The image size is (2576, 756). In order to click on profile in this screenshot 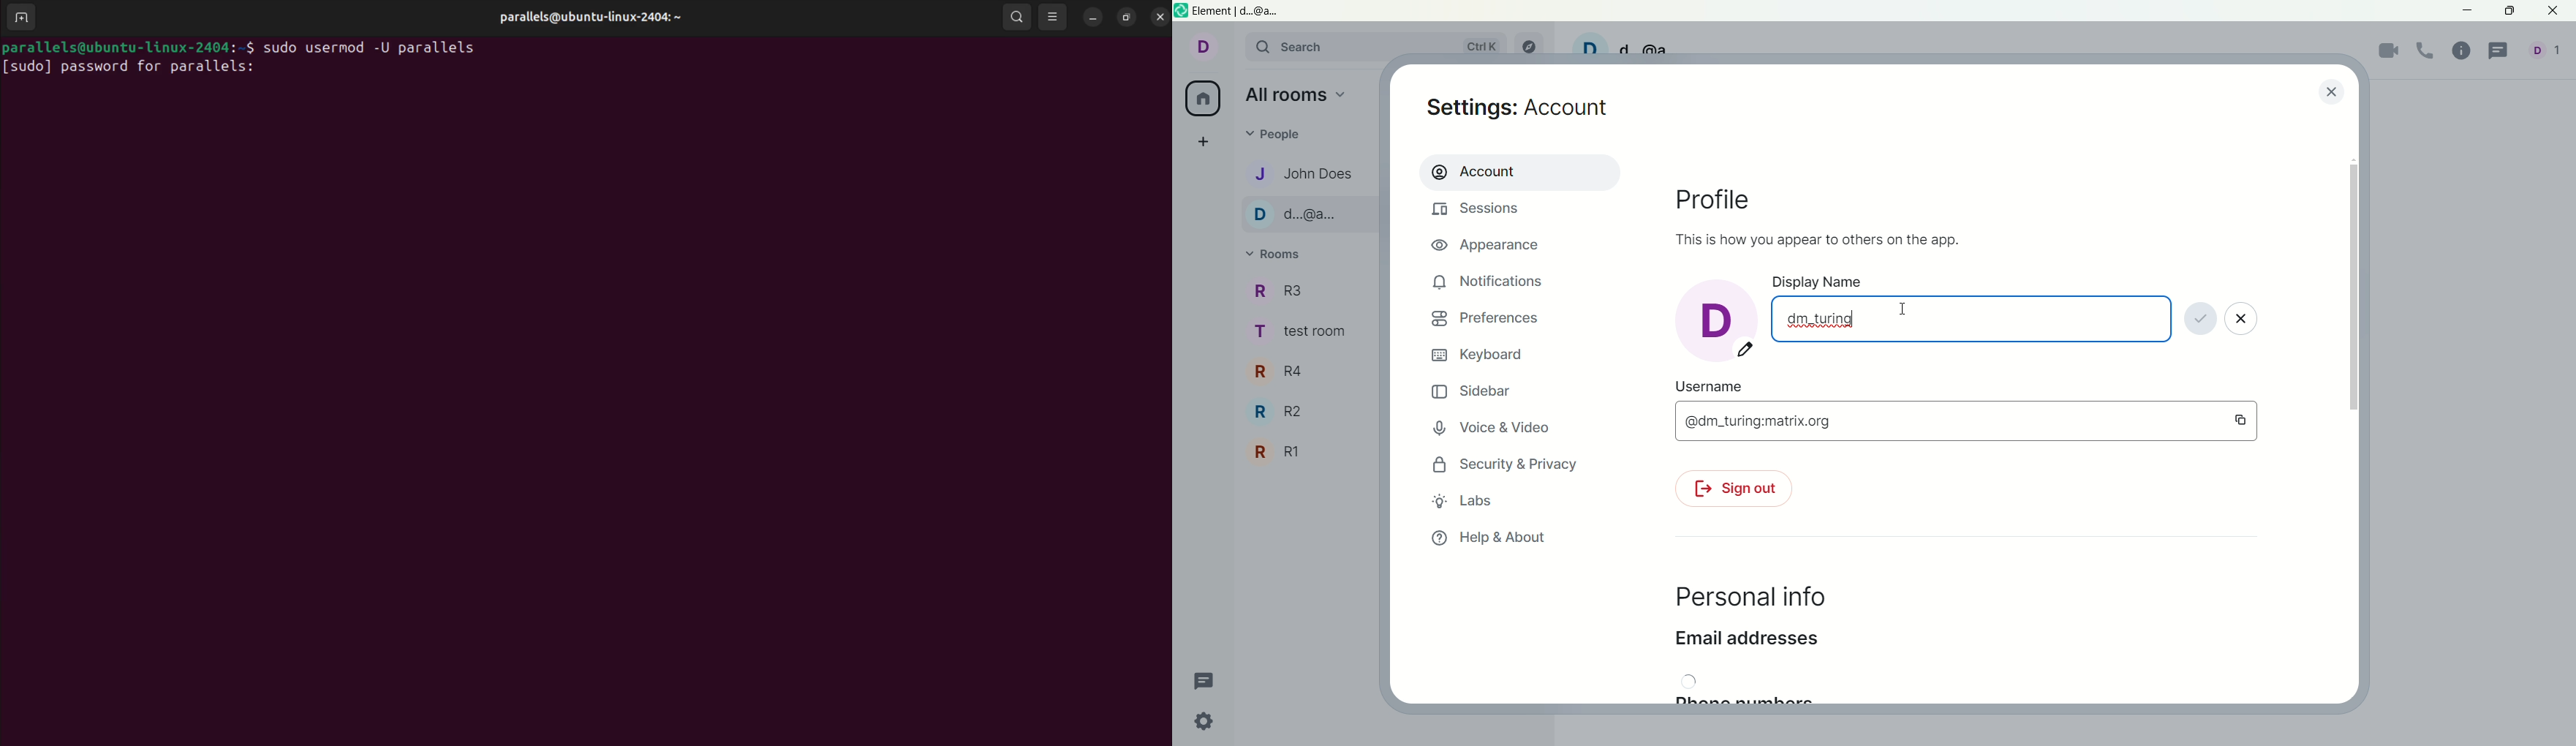, I will do `click(1726, 200)`.